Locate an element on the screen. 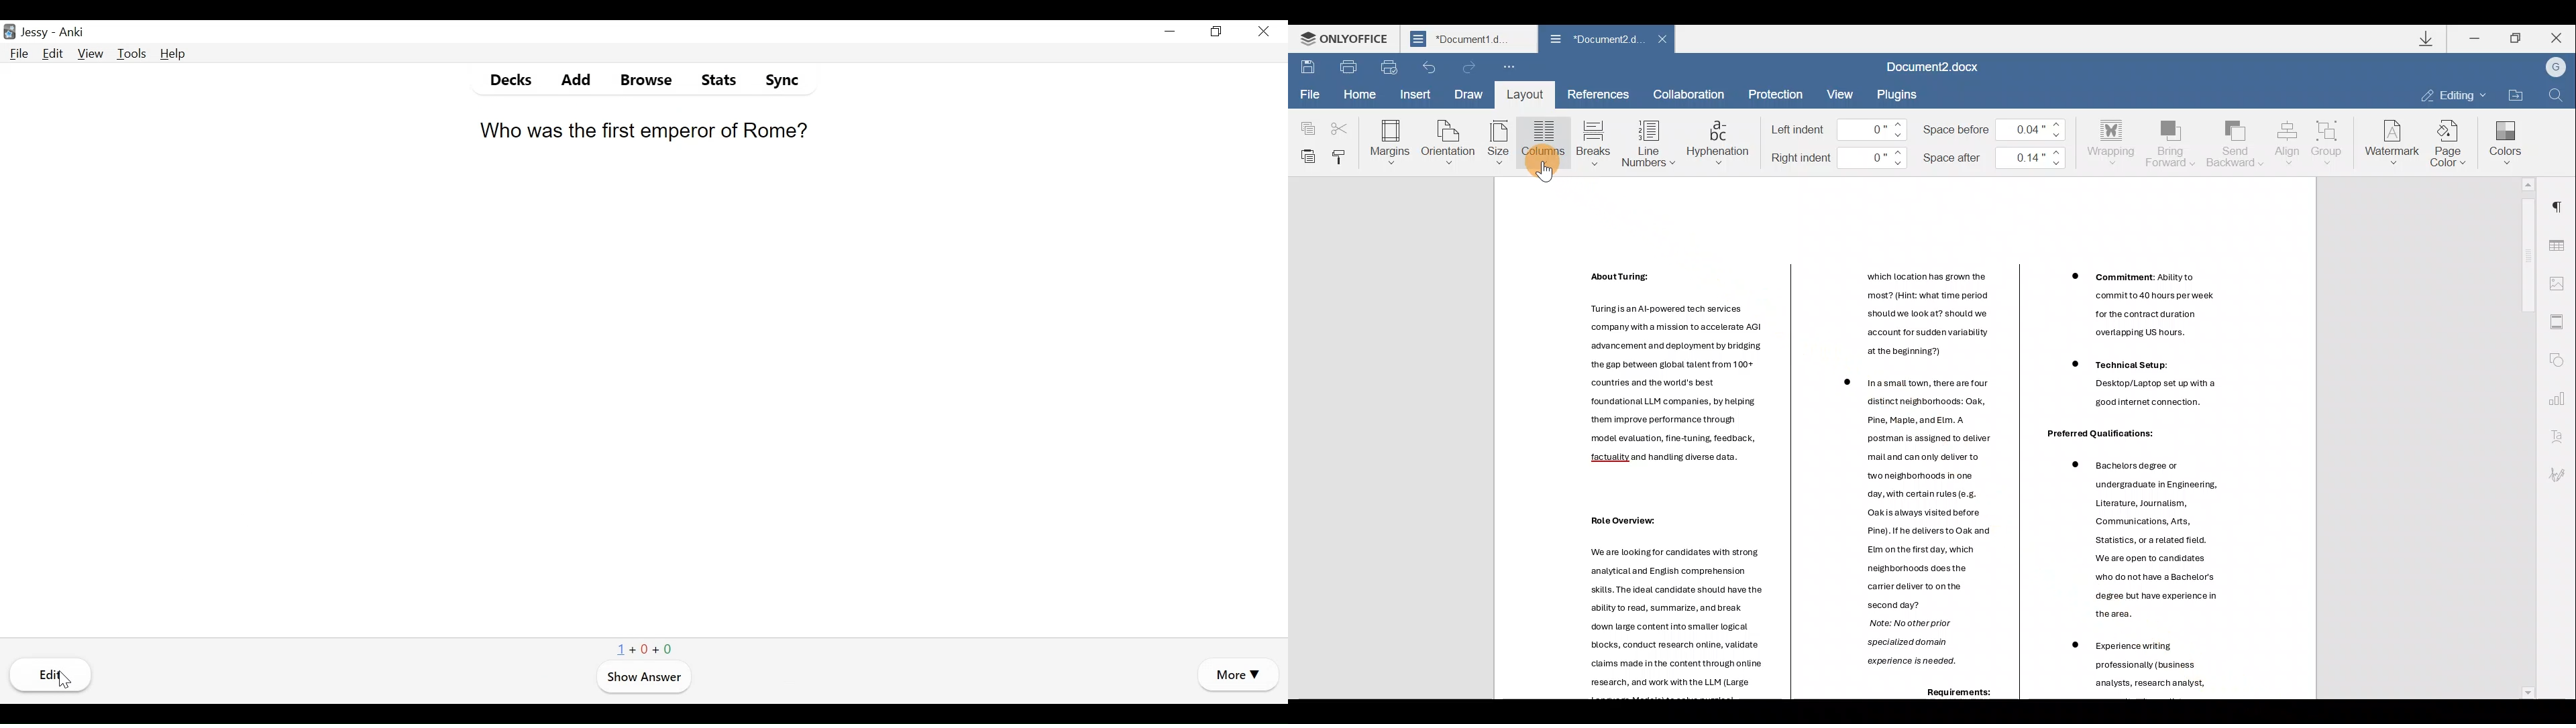 The height and width of the screenshot is (728, 2576).  is located at coordinates (2133, 387).